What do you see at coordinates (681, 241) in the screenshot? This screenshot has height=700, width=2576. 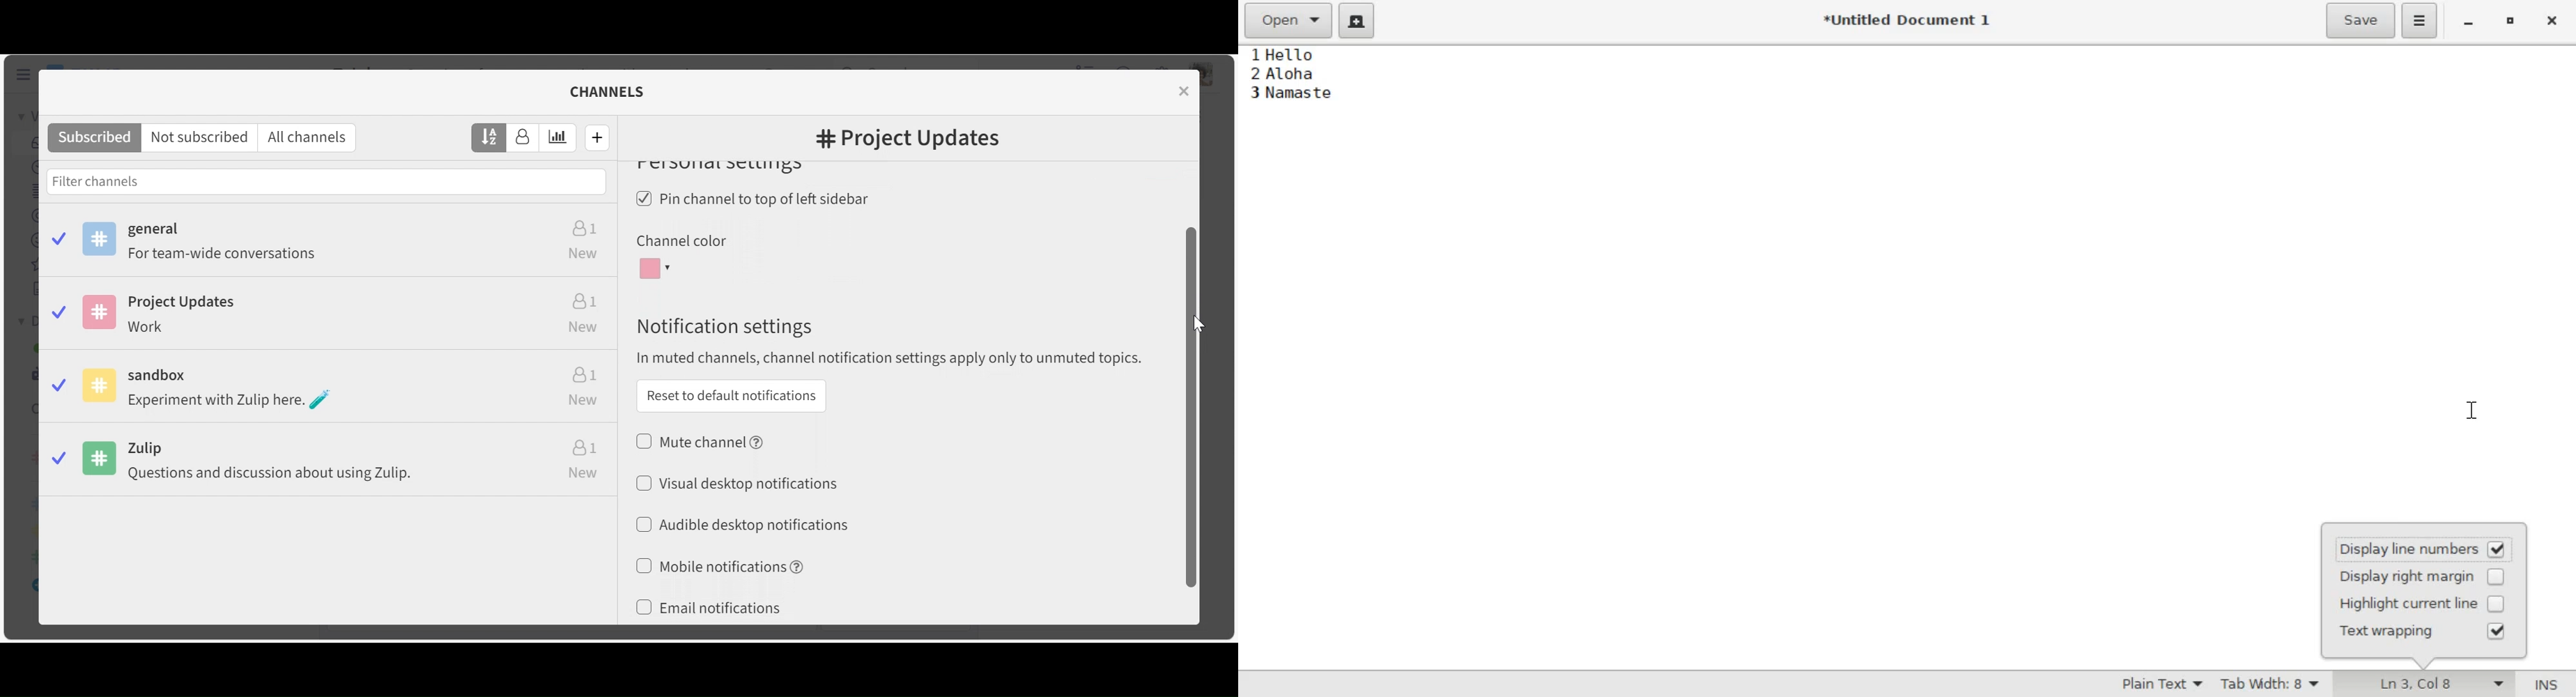 I see `Channel color` at bounding box center [681, 241].